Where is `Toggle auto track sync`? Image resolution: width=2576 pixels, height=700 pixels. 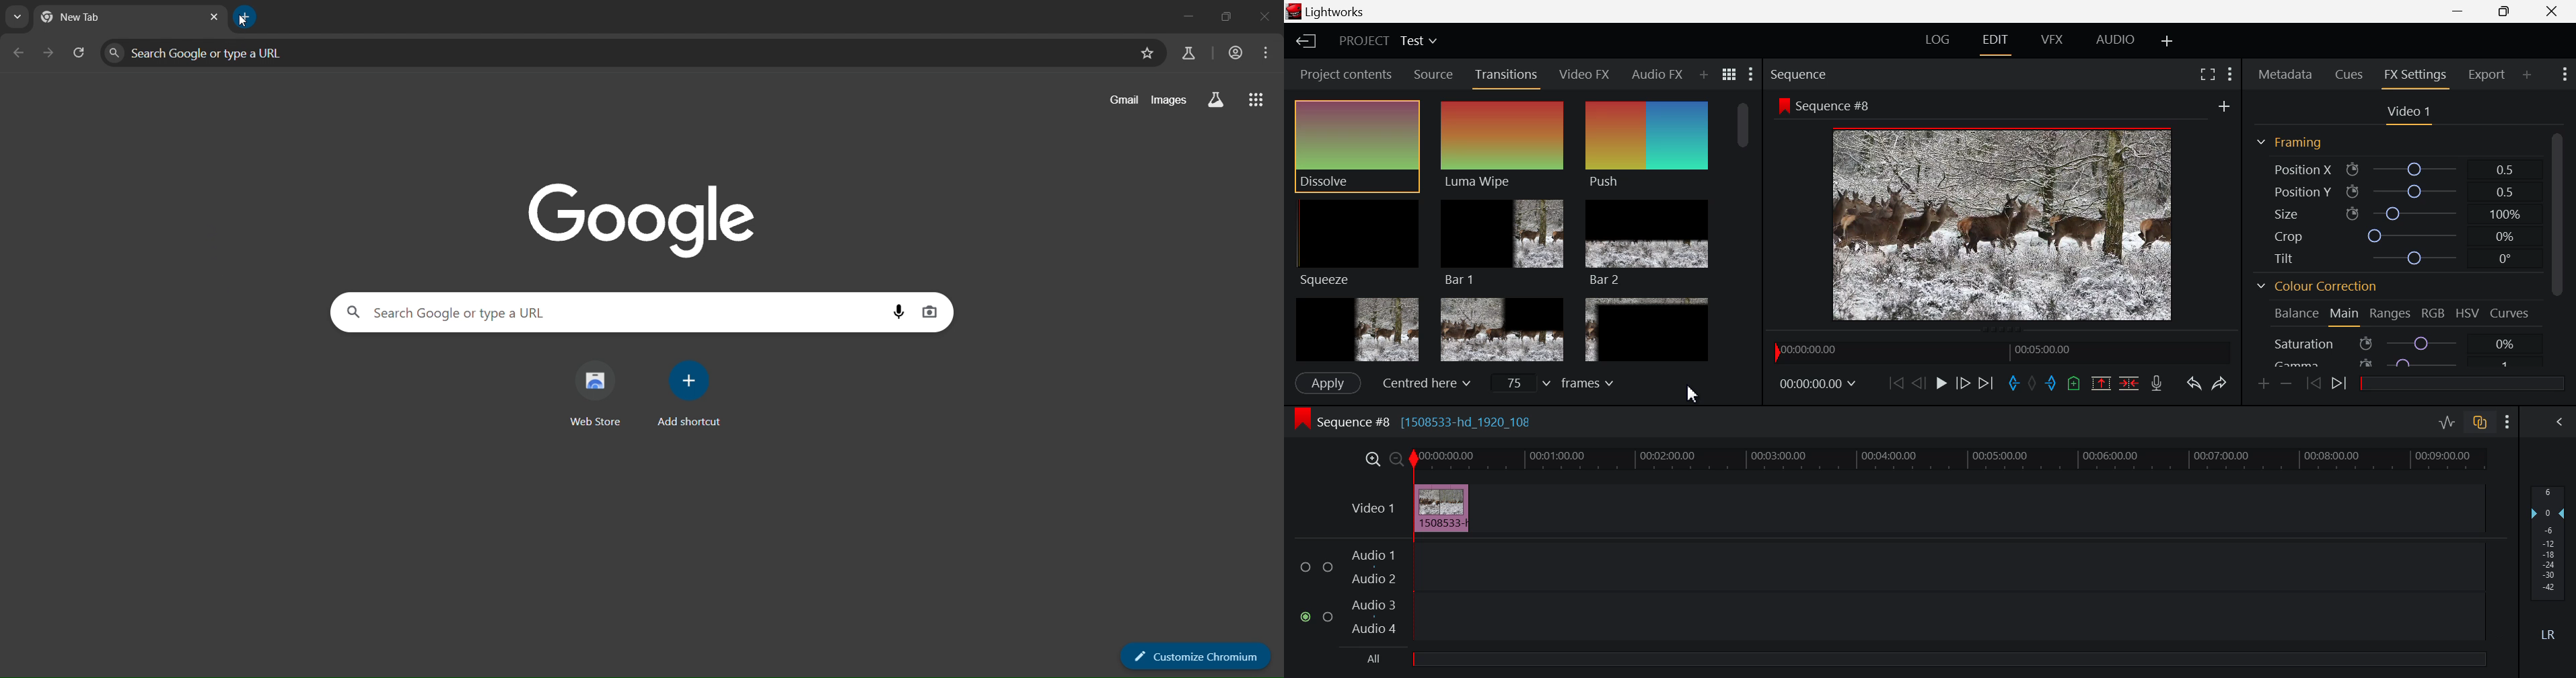
Toggle auto track sync is located at coordinates (2479, 423).